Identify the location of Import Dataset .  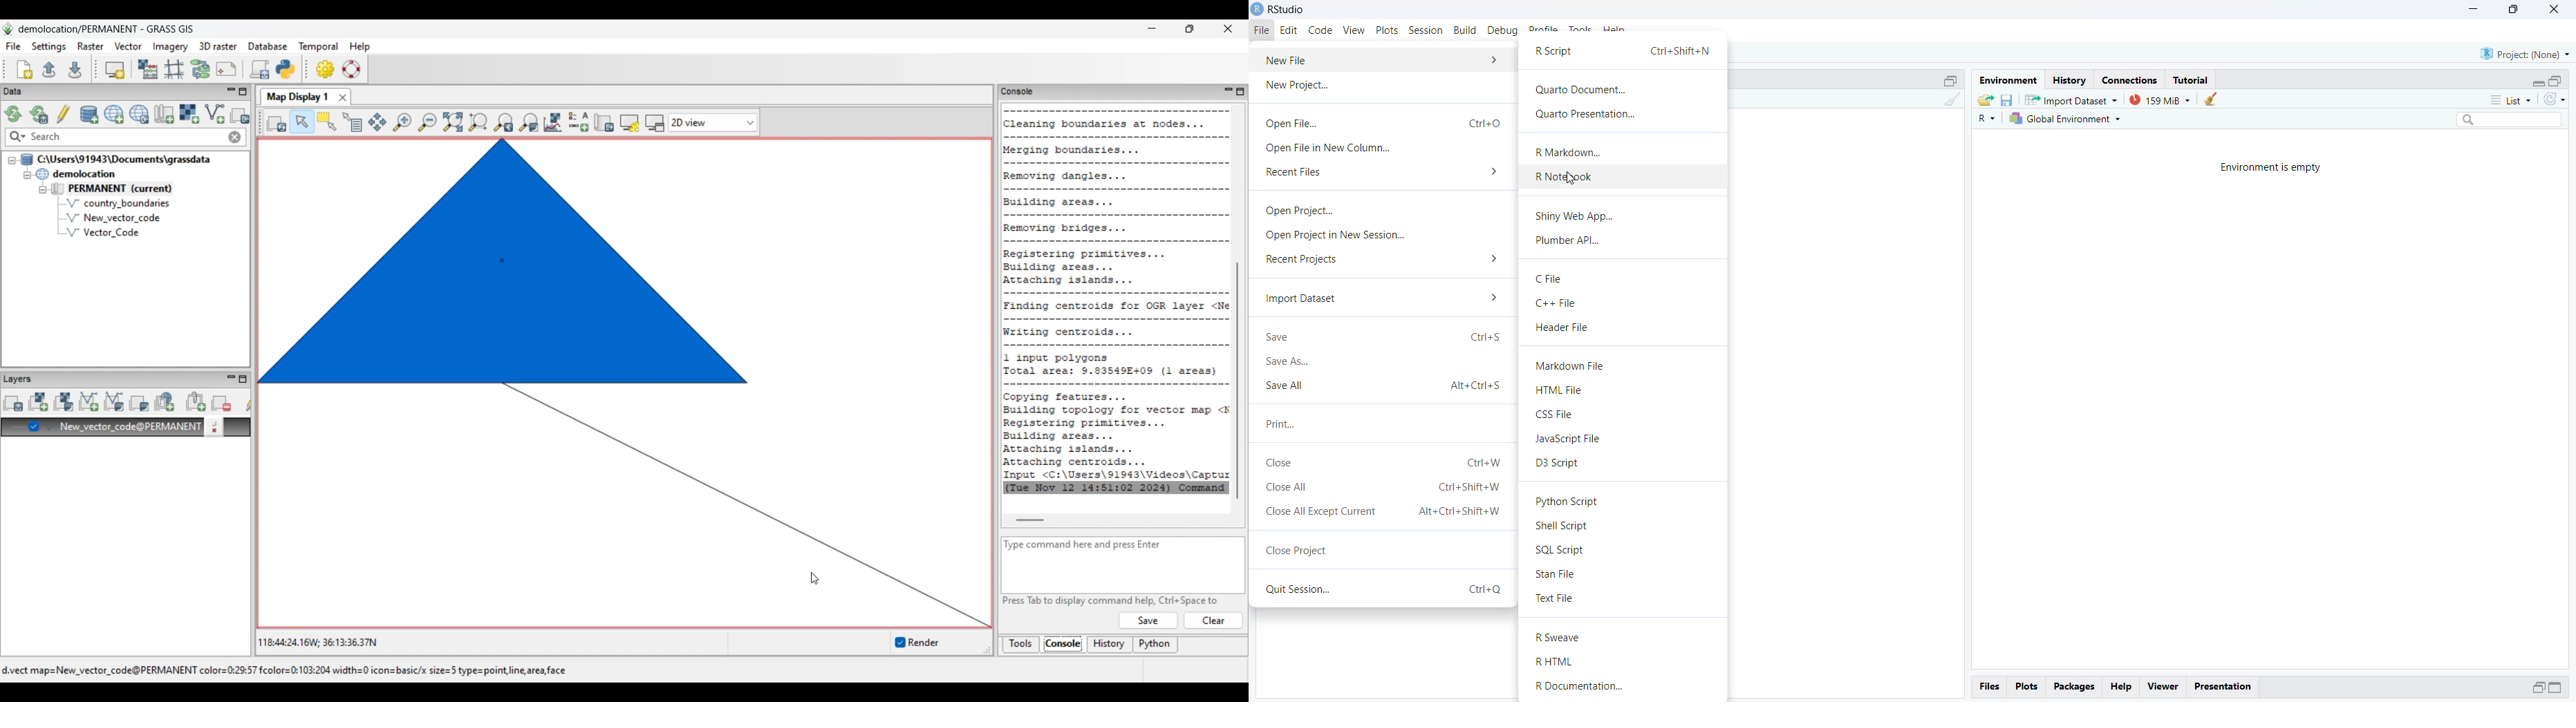
(1380, 298).